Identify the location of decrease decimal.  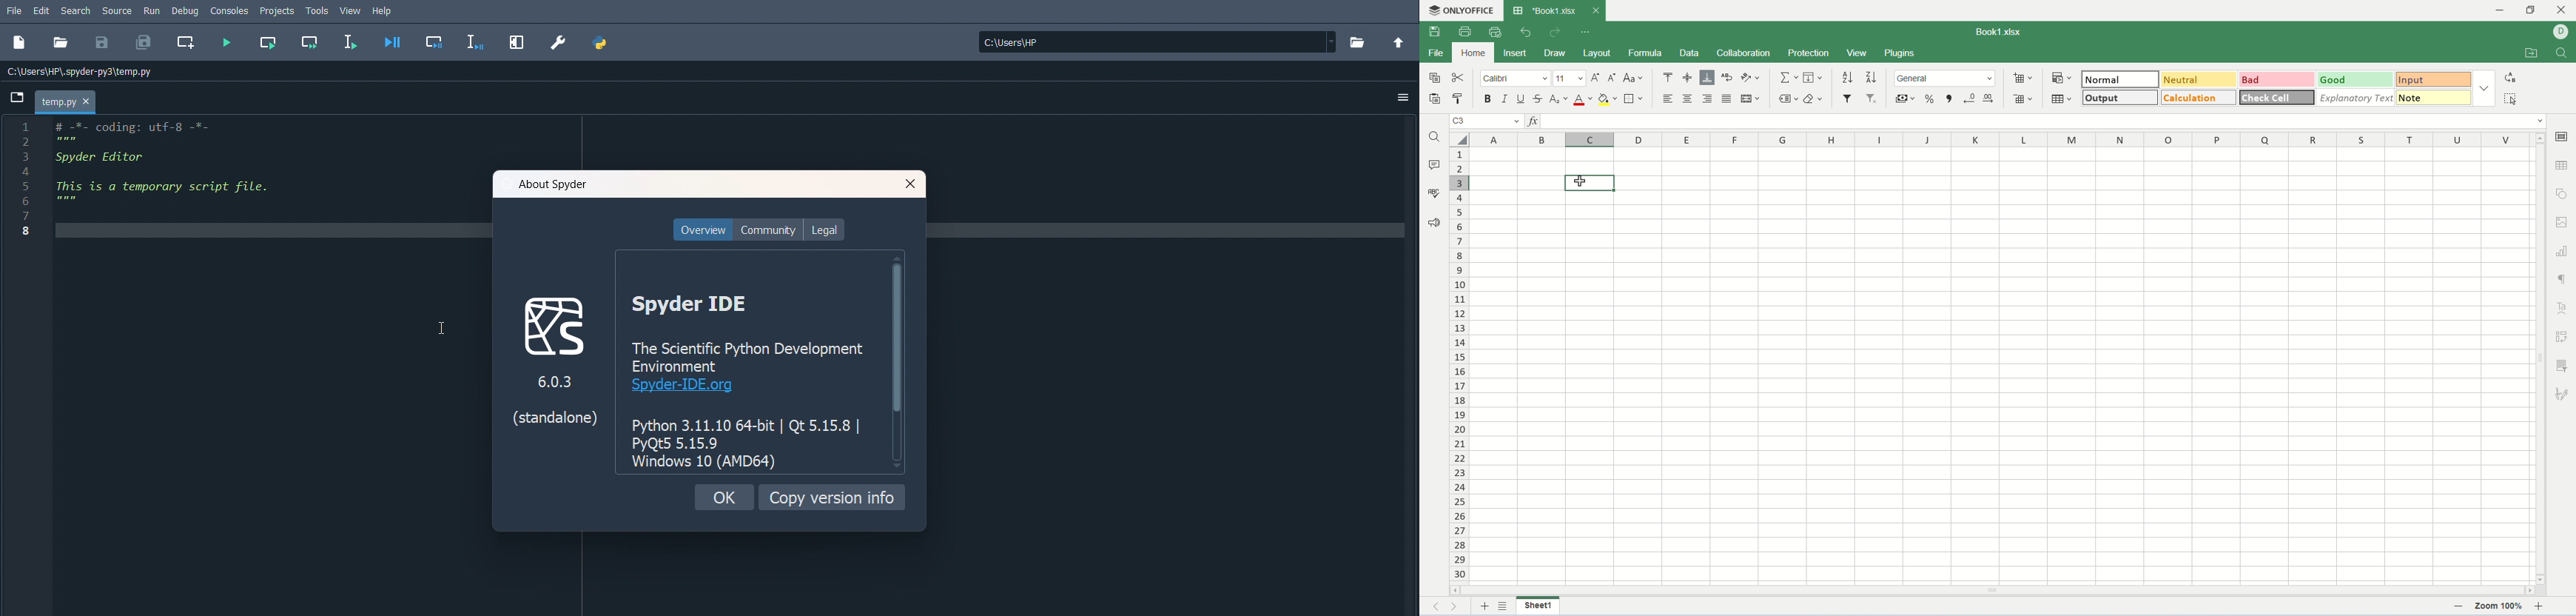
(1969, 97).